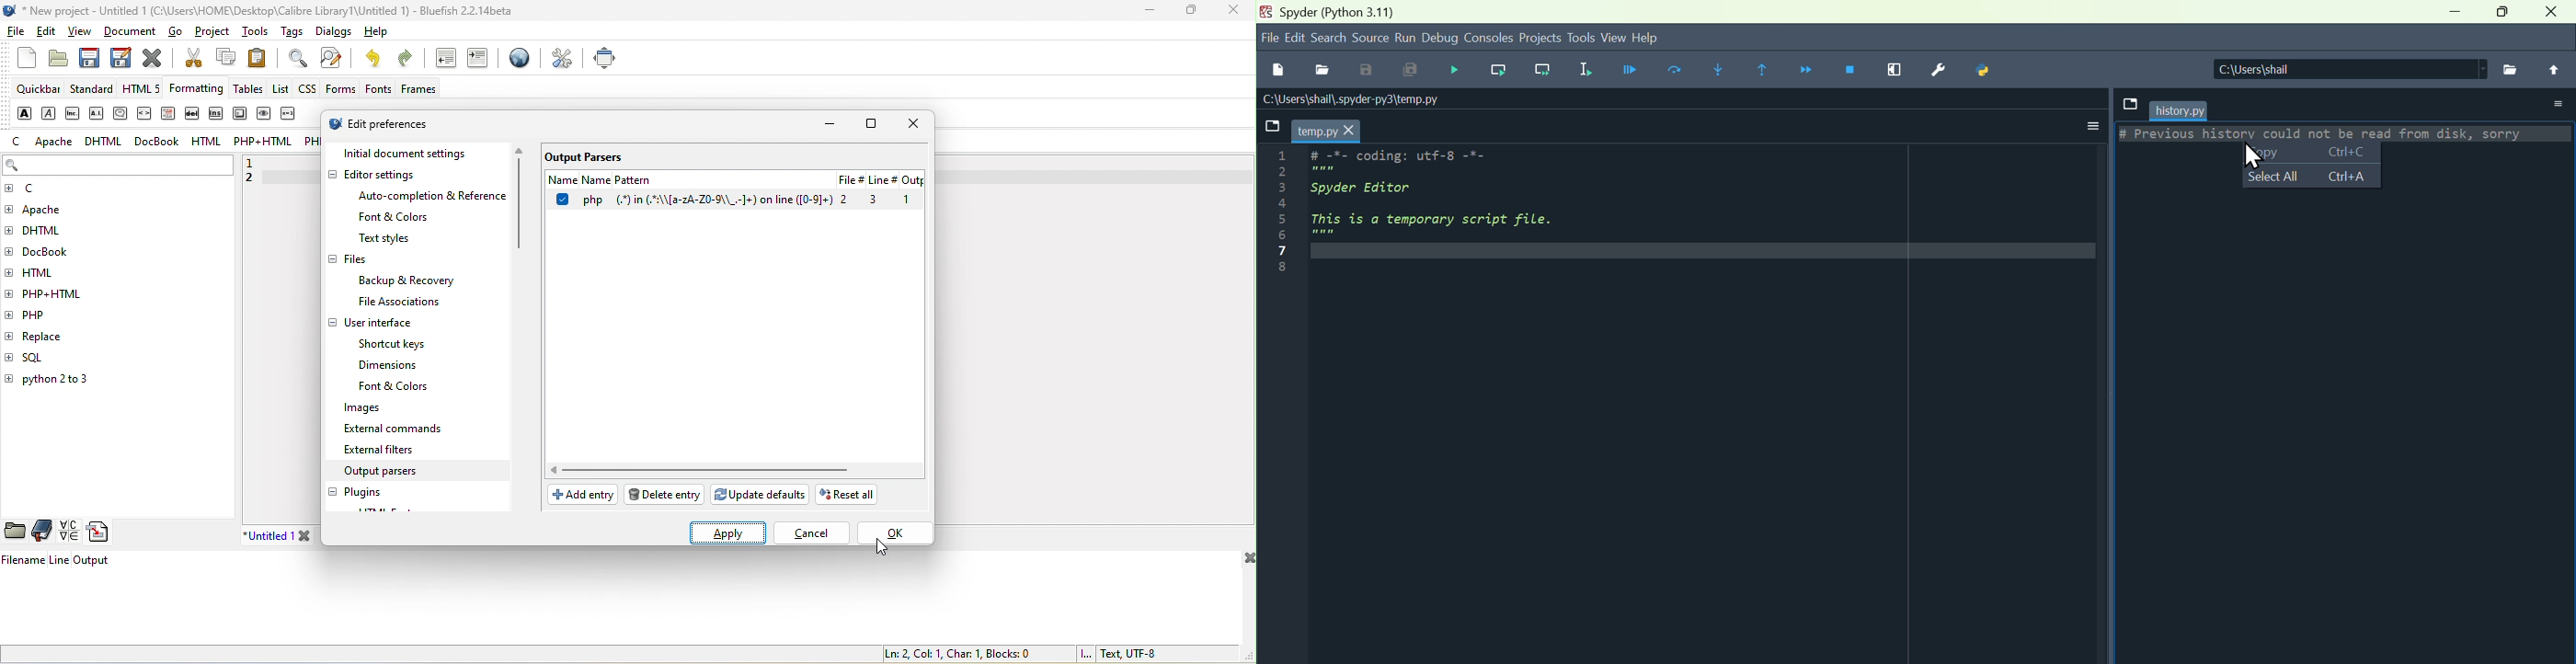 The width and height of the screenshot is (2576, 672). I want to click on list, so click(280, 88).